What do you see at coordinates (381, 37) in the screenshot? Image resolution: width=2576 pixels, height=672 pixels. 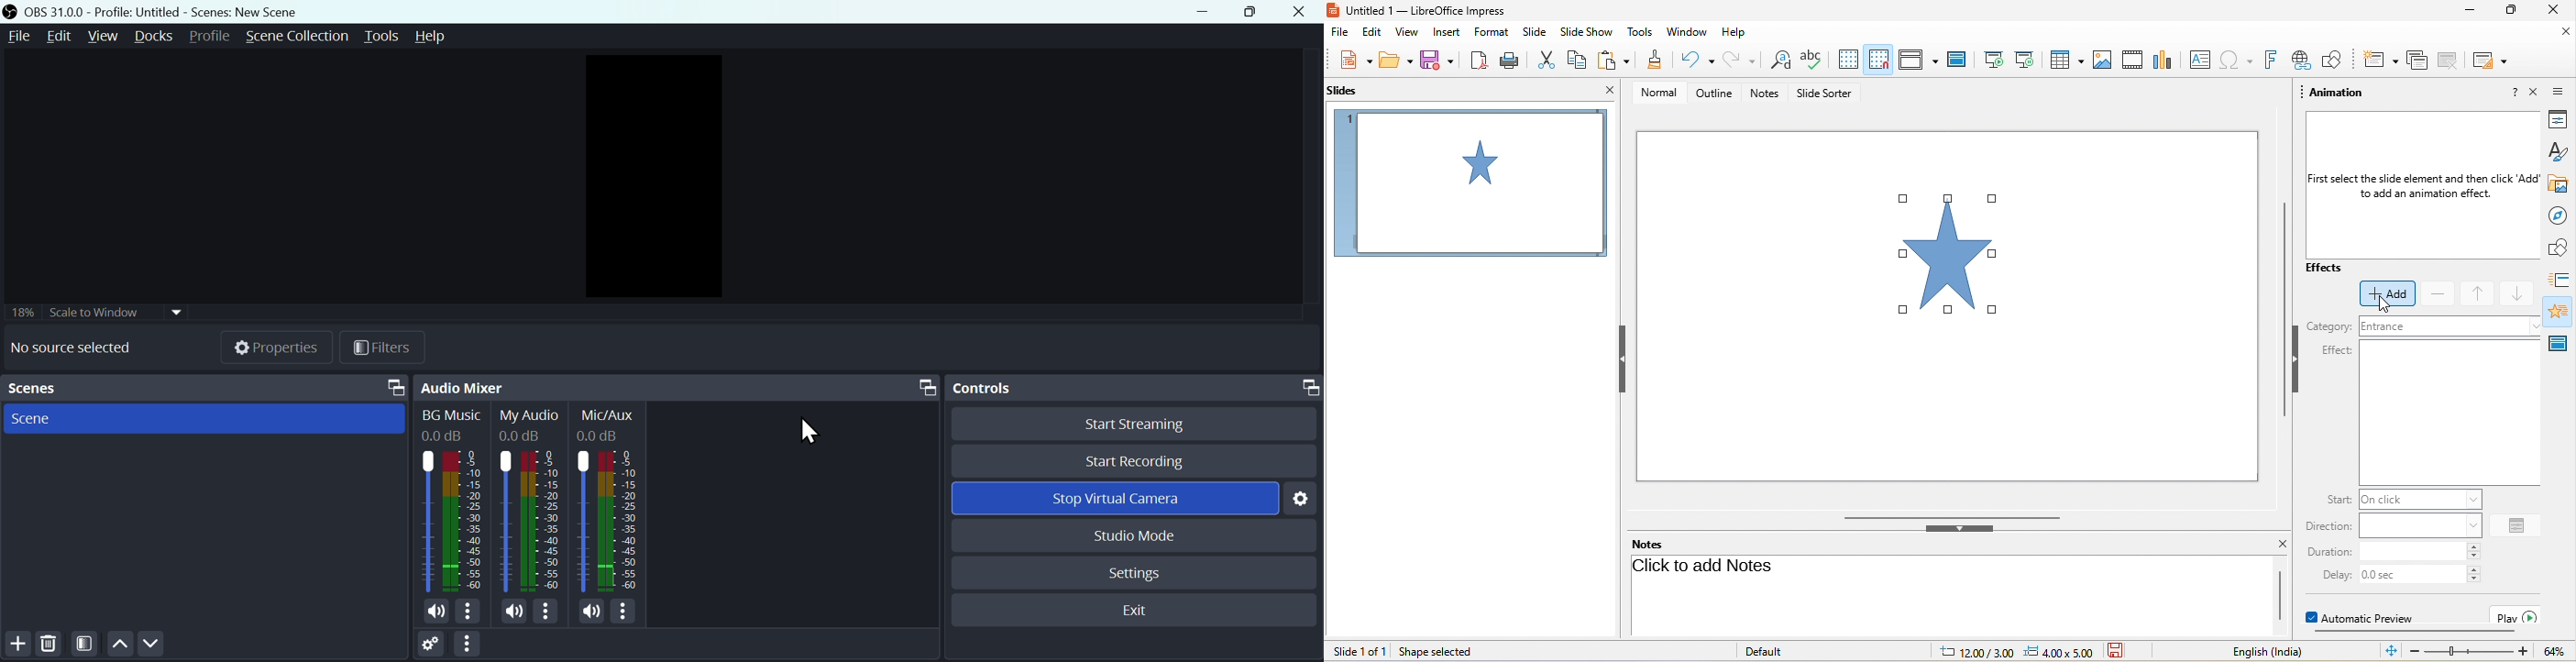 I see `Tools` at bounding box center [381, 37].